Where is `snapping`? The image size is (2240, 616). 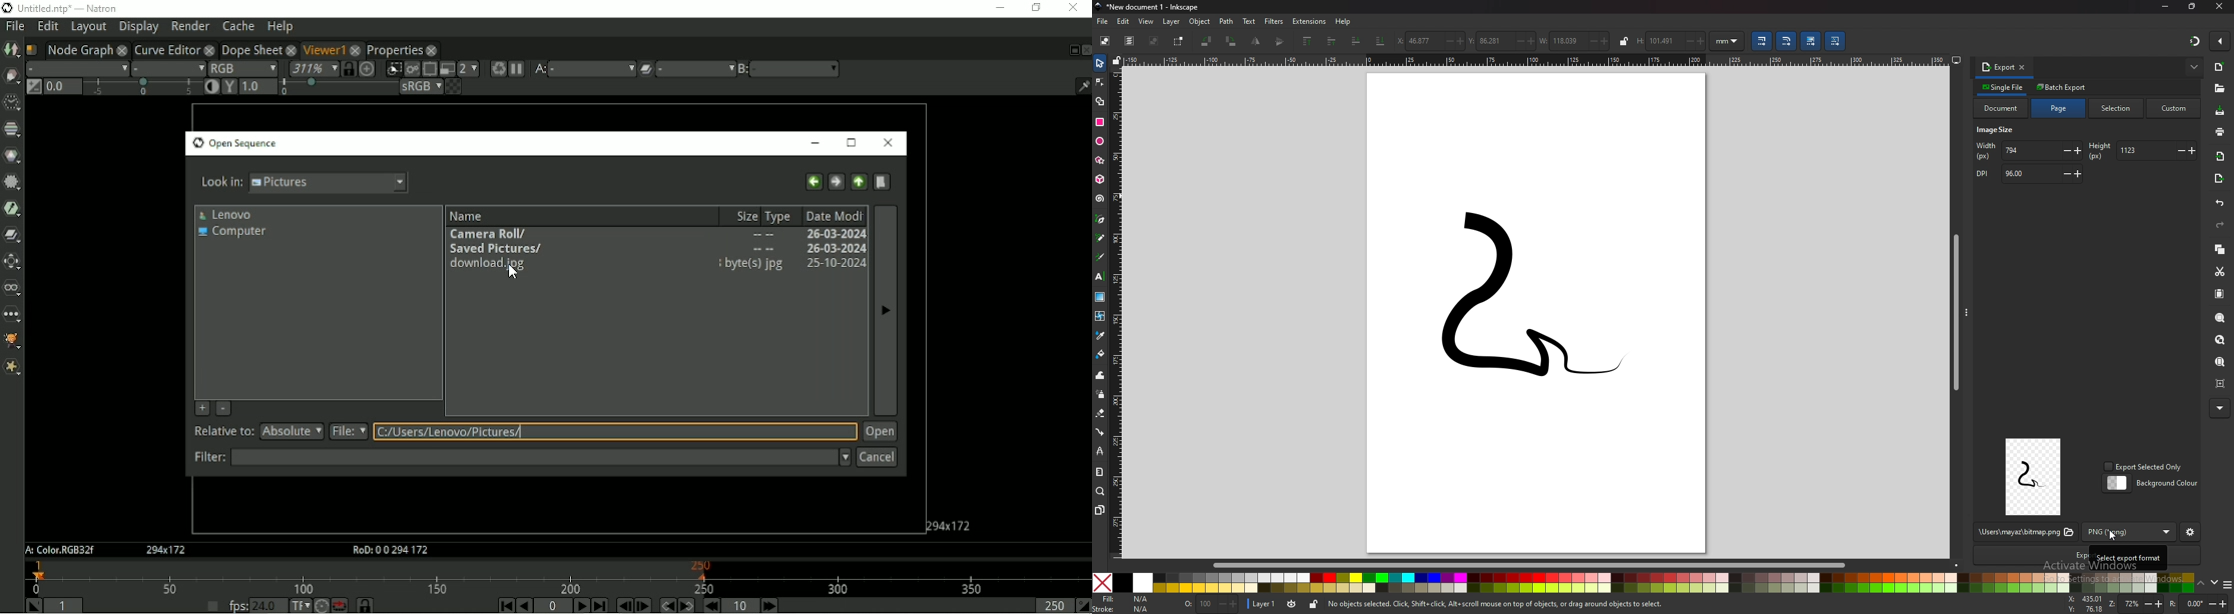
snapping is located at coordinates (2194, 40).